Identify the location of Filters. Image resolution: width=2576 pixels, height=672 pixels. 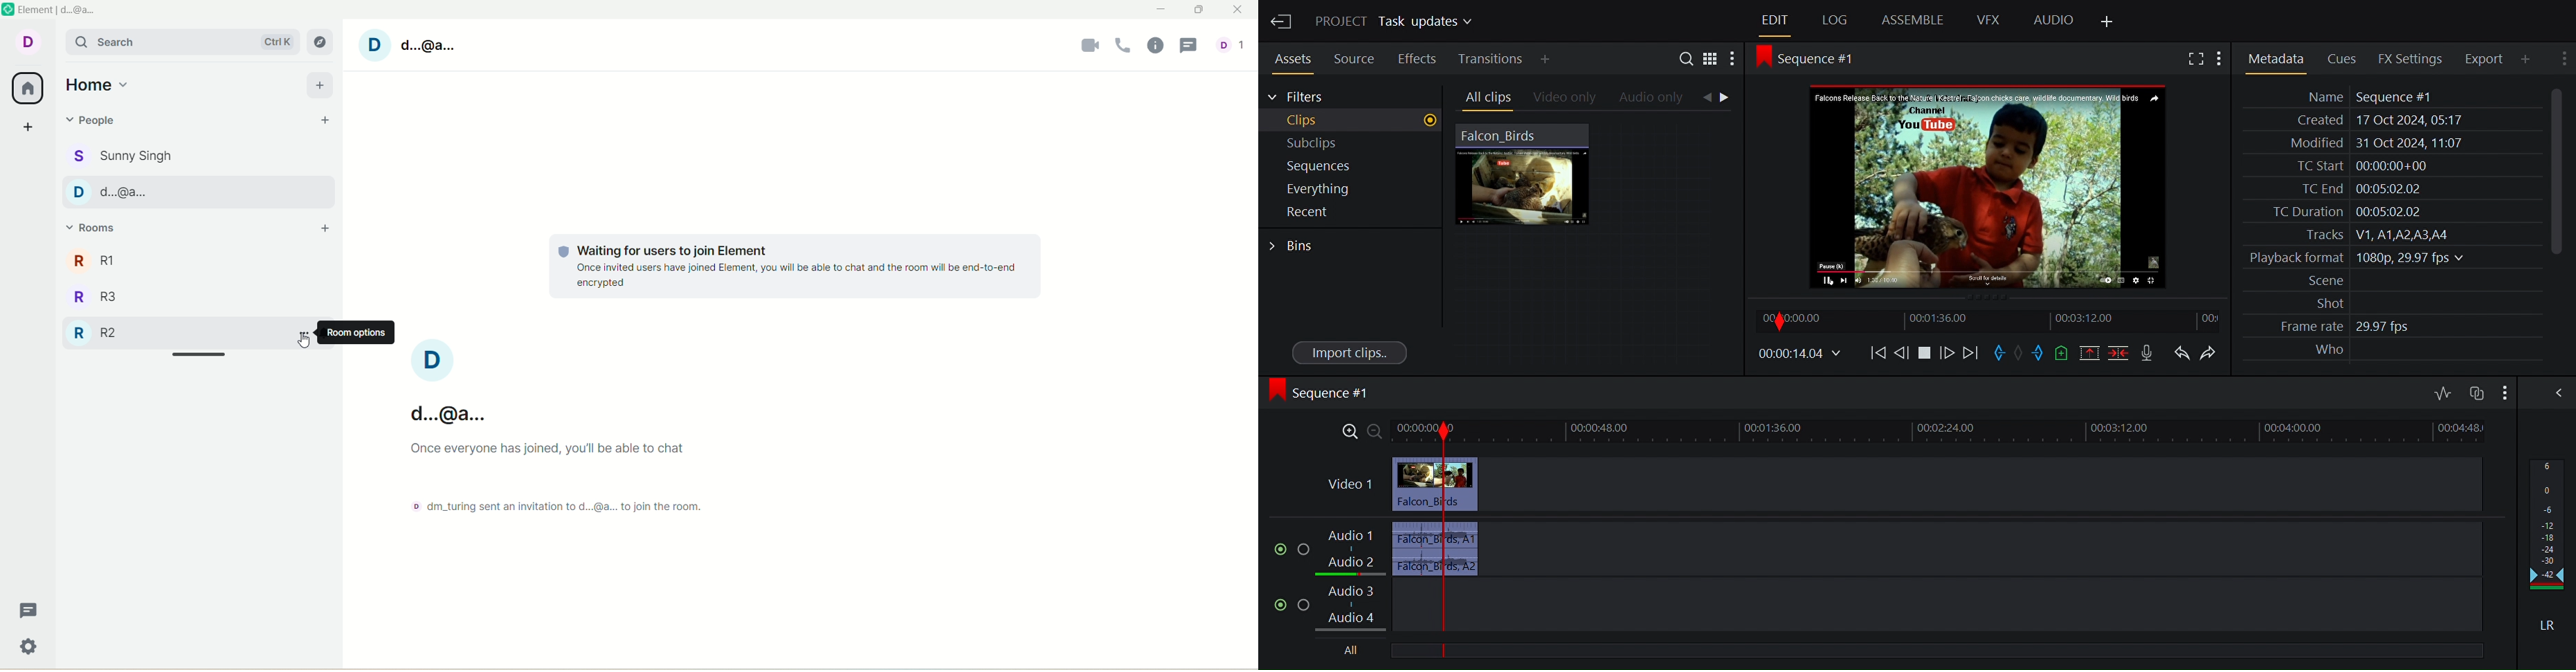
(1298, 98).